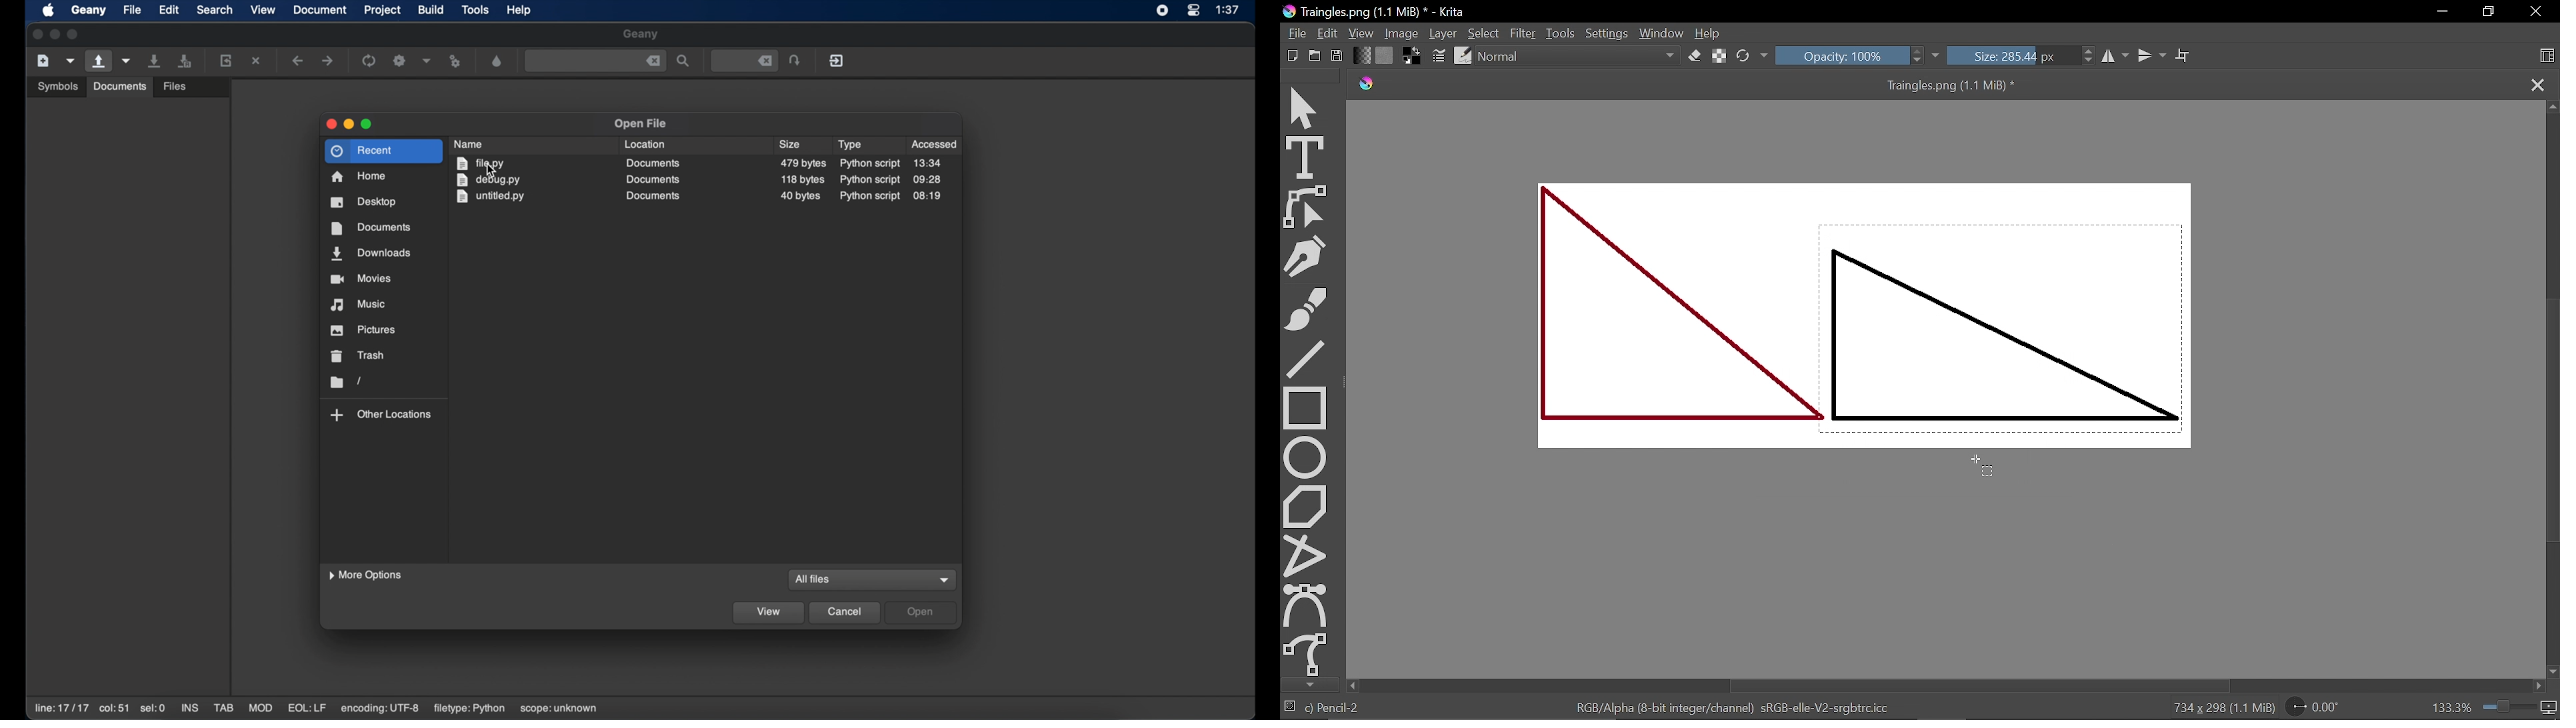  I want to click on 08:19, so click(928, 195).